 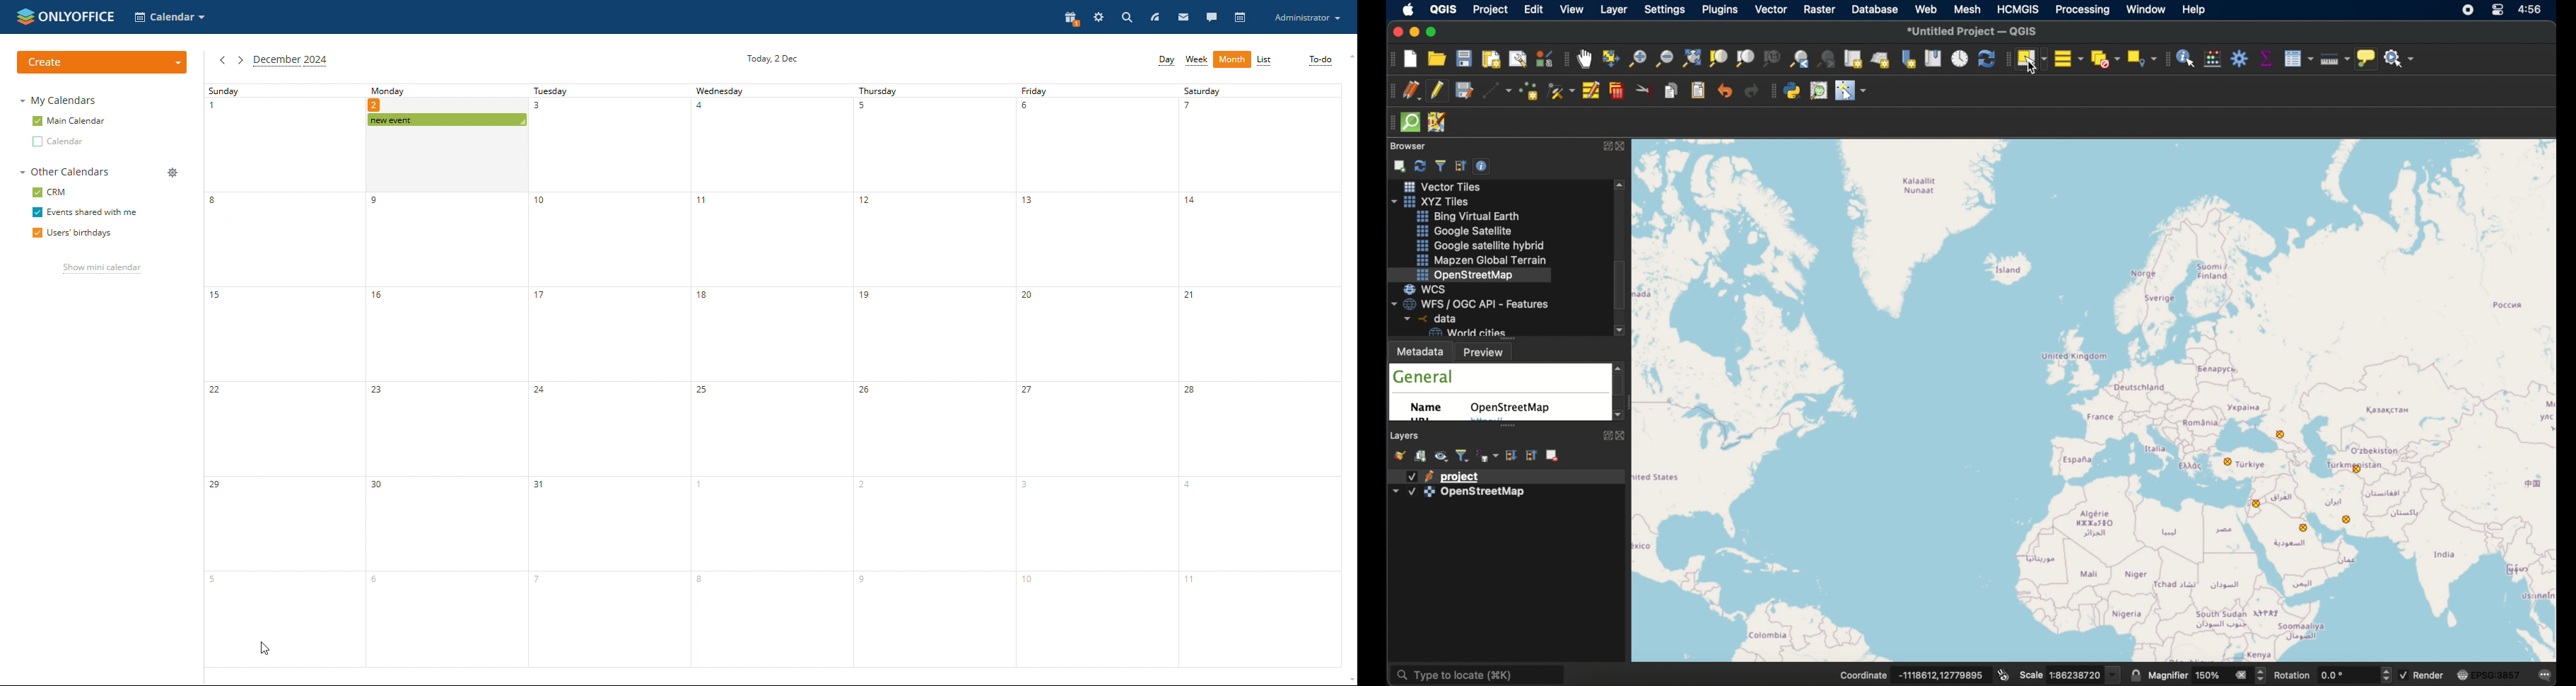 I want to click on previous month, so click(x=222, y=60).